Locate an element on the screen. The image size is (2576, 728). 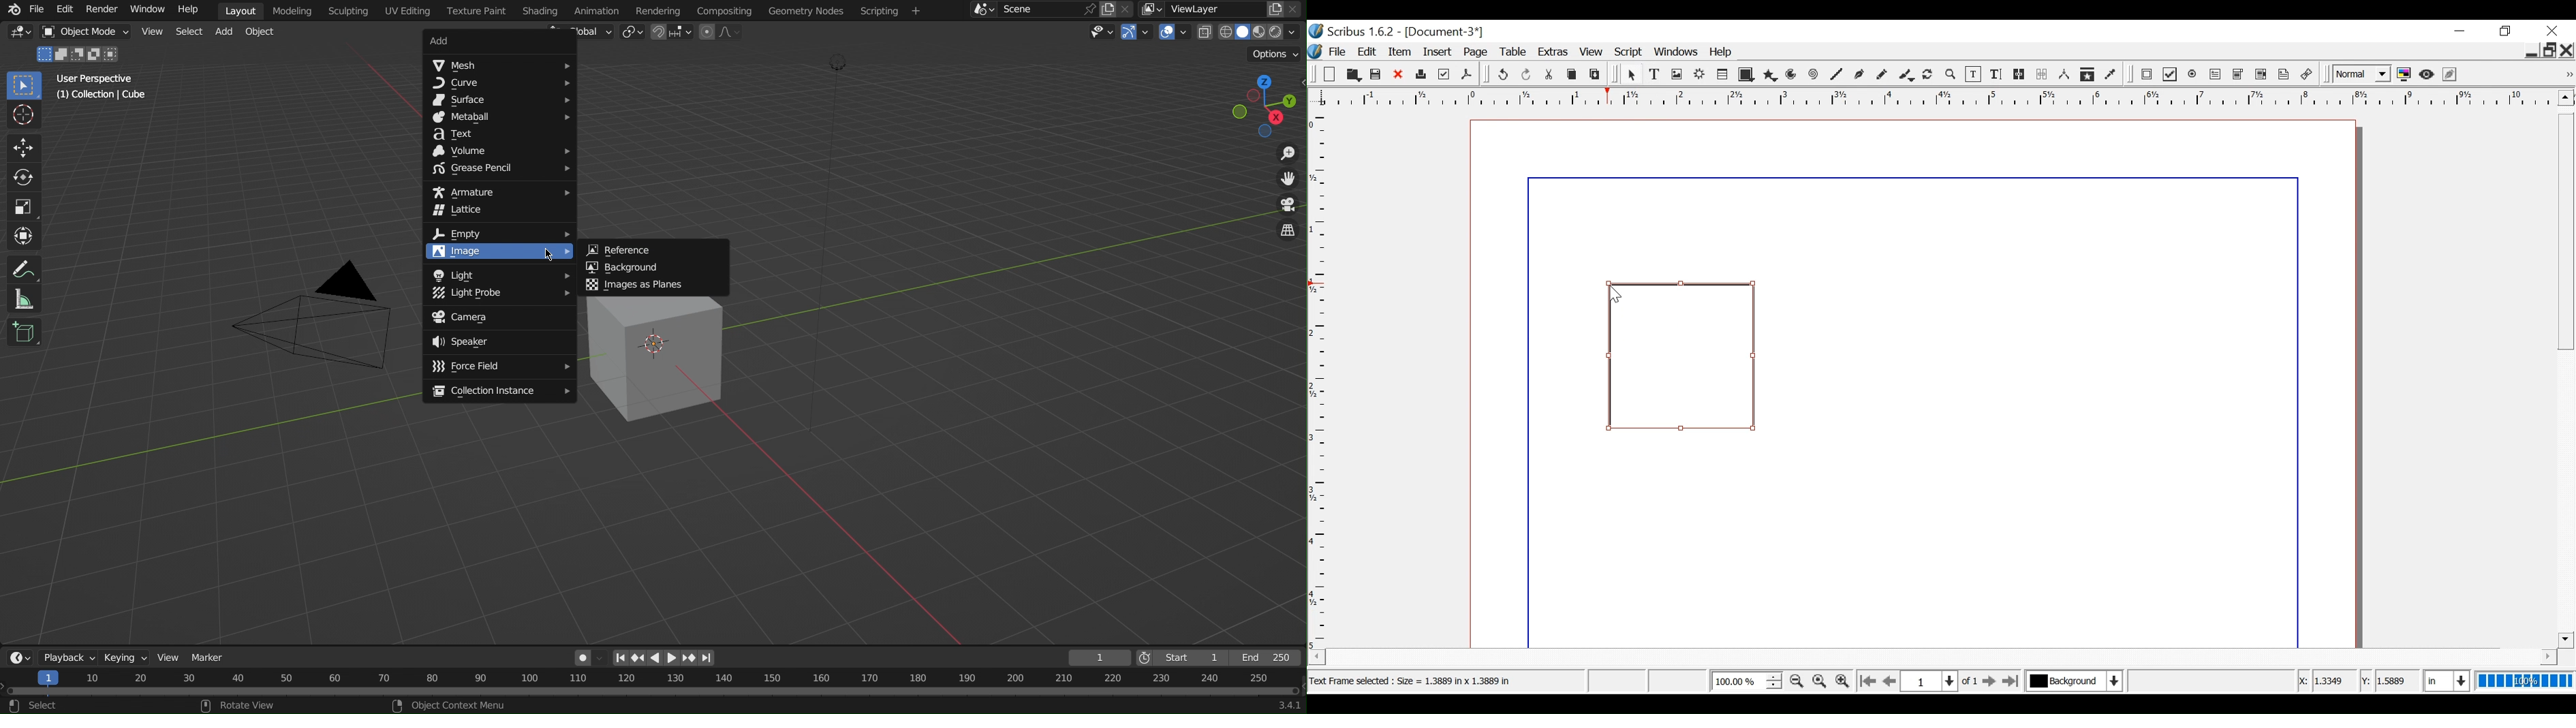
Text Annotation is located at coordinates (2285, 75).